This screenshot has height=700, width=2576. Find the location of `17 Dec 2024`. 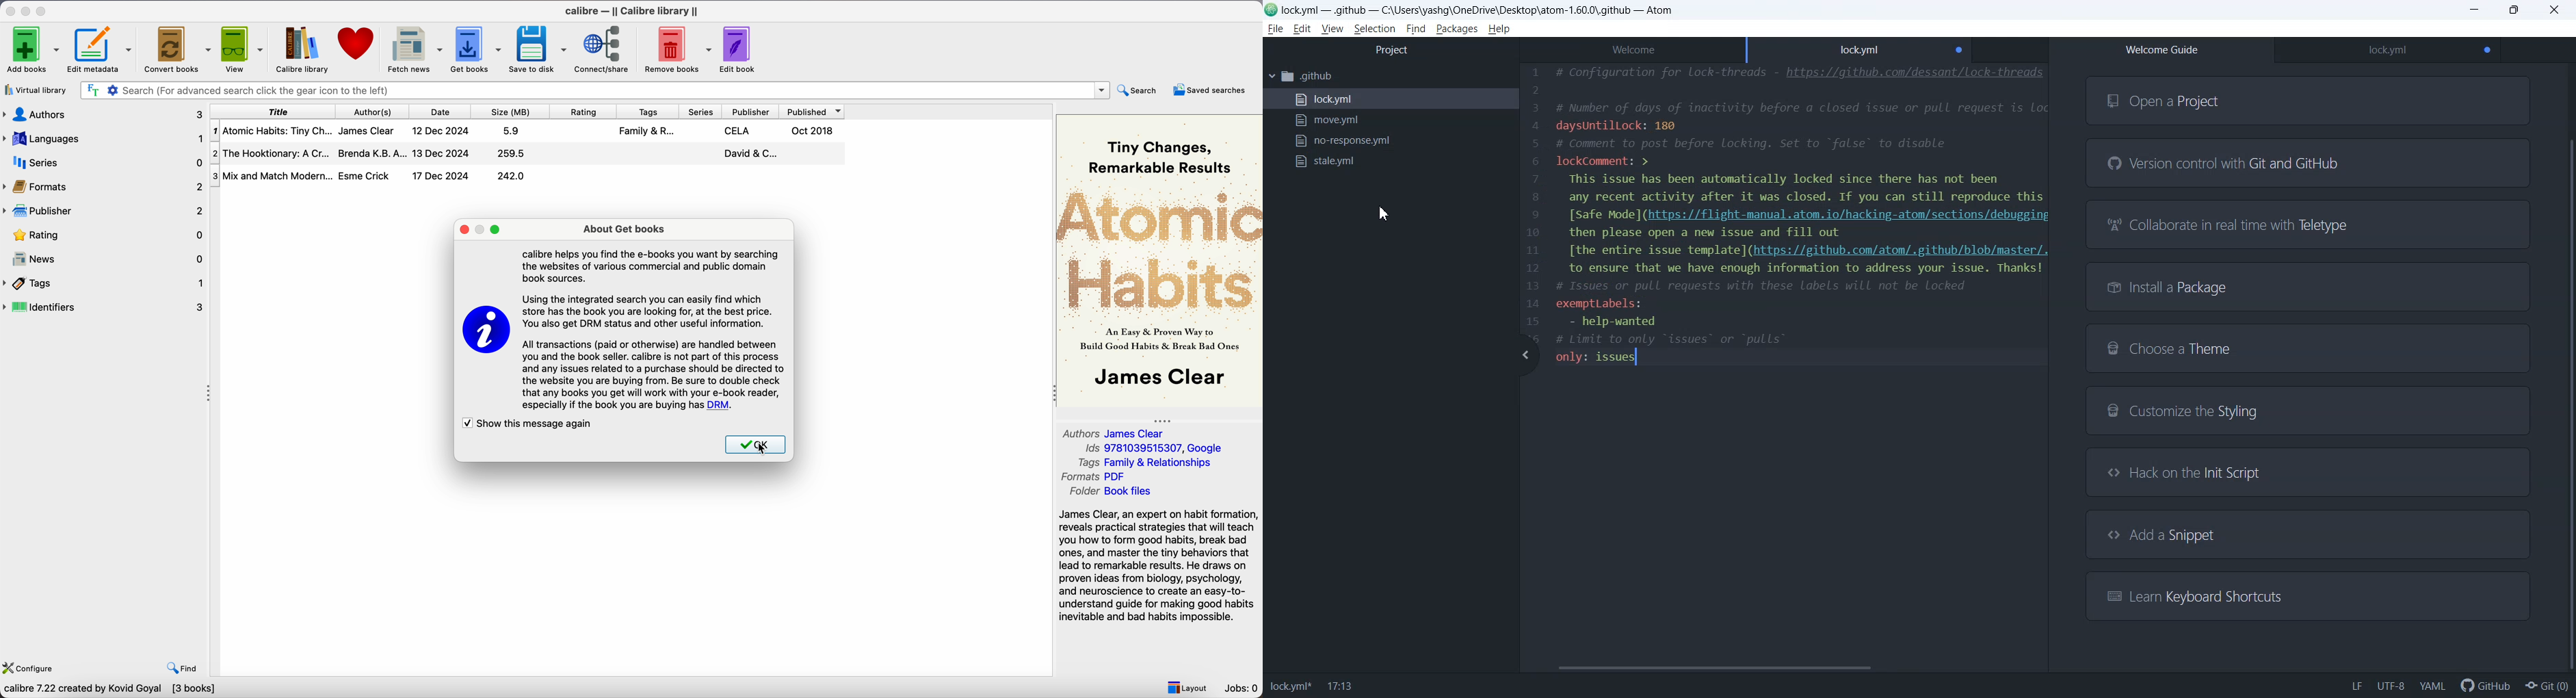

17 Dec 2024 is located at coordinates (441, 175).